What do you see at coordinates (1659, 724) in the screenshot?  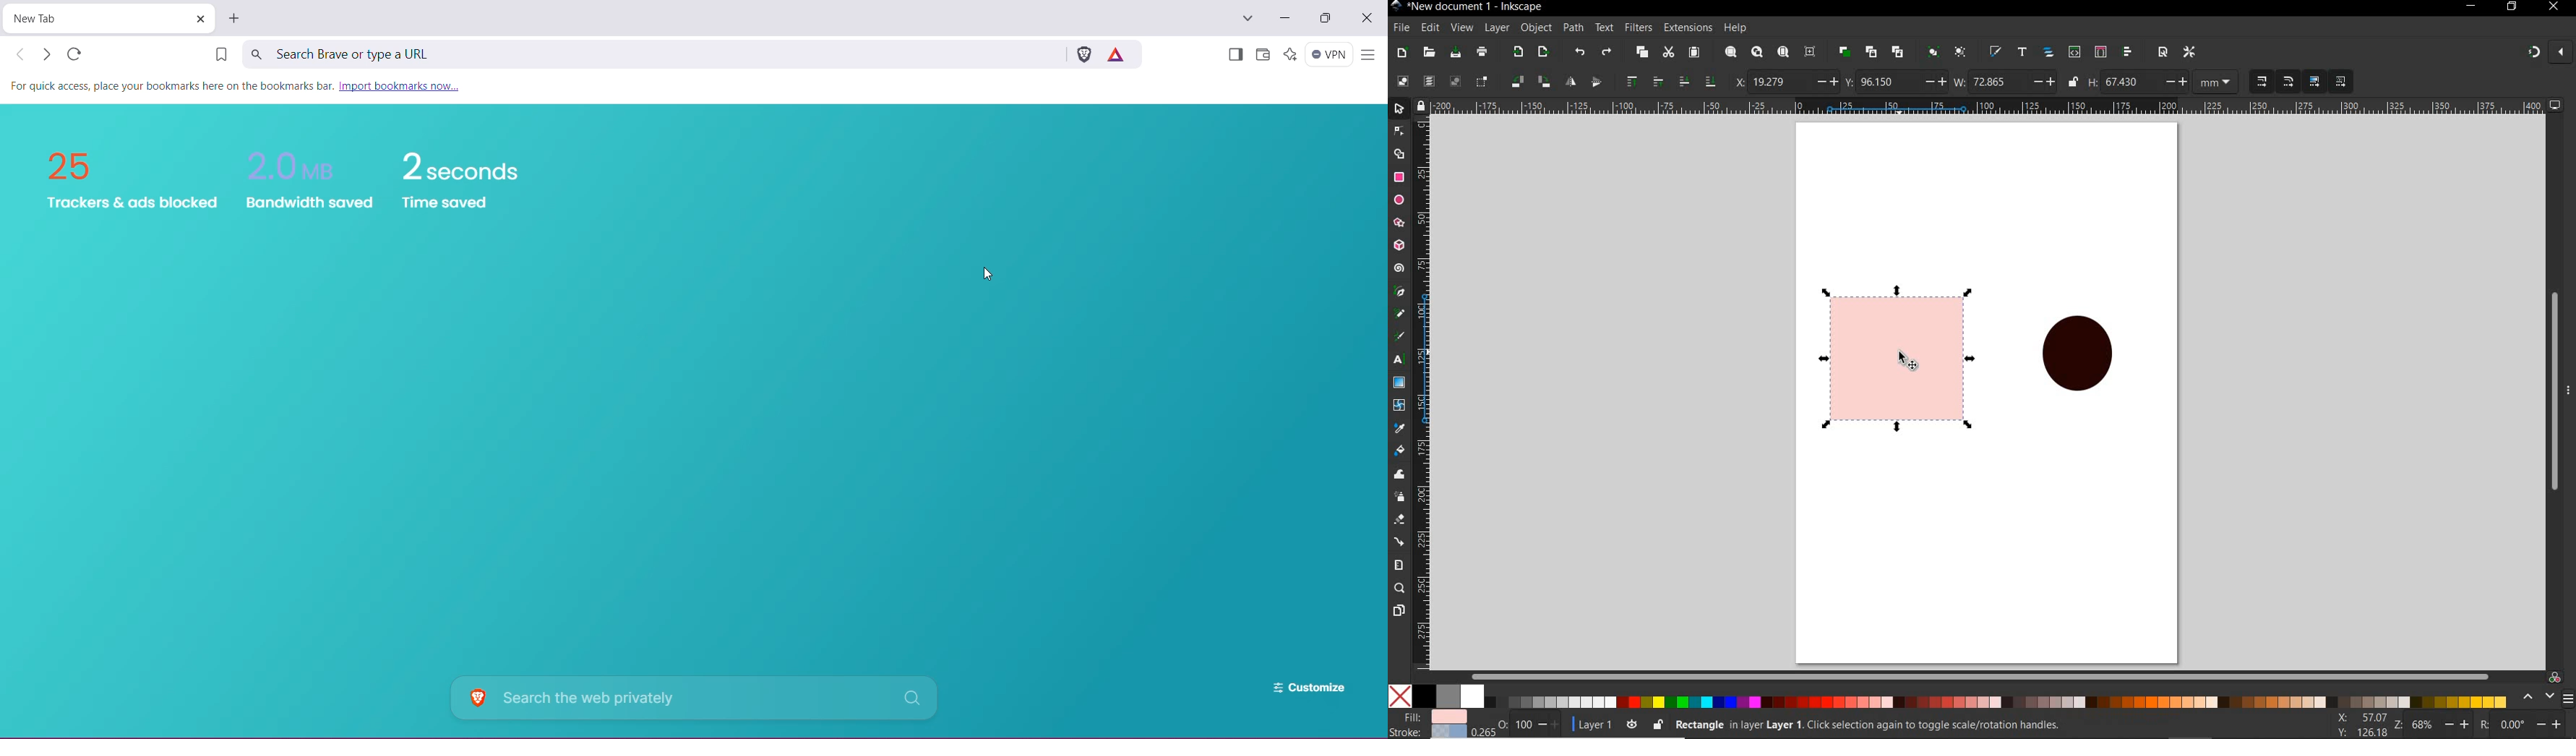 I see `lock or unlock the object` at bounding box center [1659, 724].